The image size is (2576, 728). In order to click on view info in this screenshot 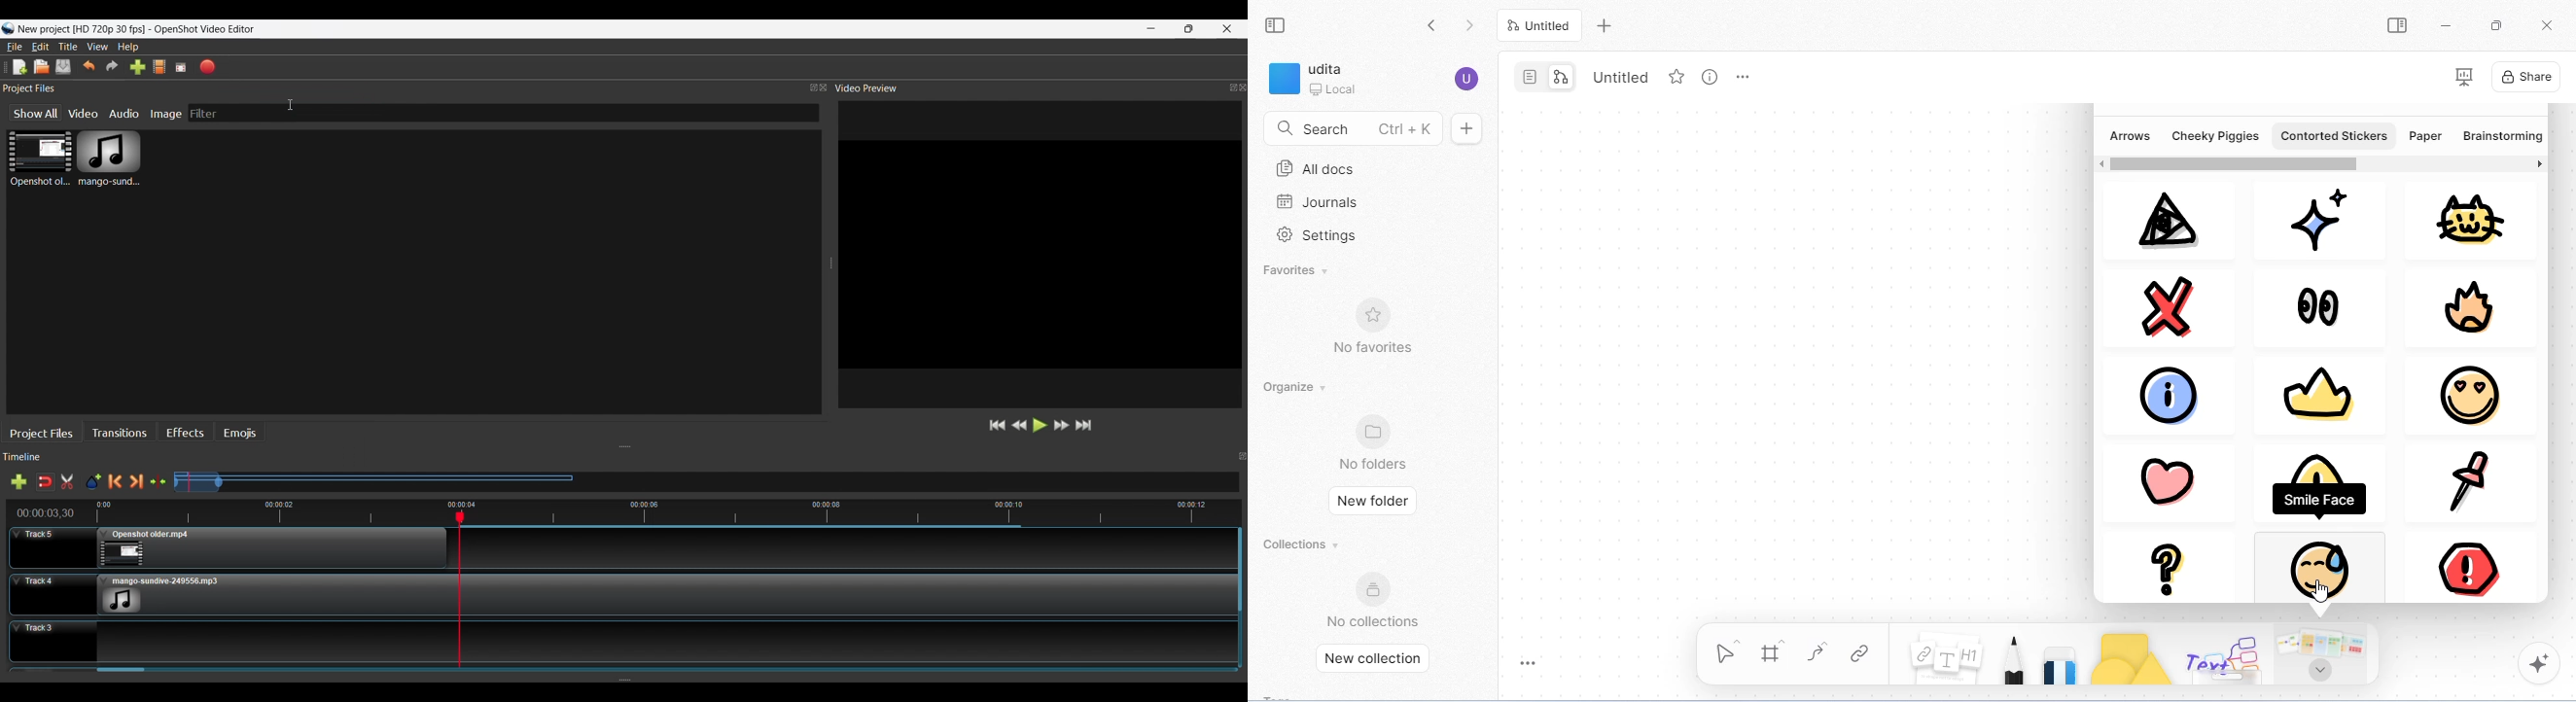, I will do `click(1711, 77)`.